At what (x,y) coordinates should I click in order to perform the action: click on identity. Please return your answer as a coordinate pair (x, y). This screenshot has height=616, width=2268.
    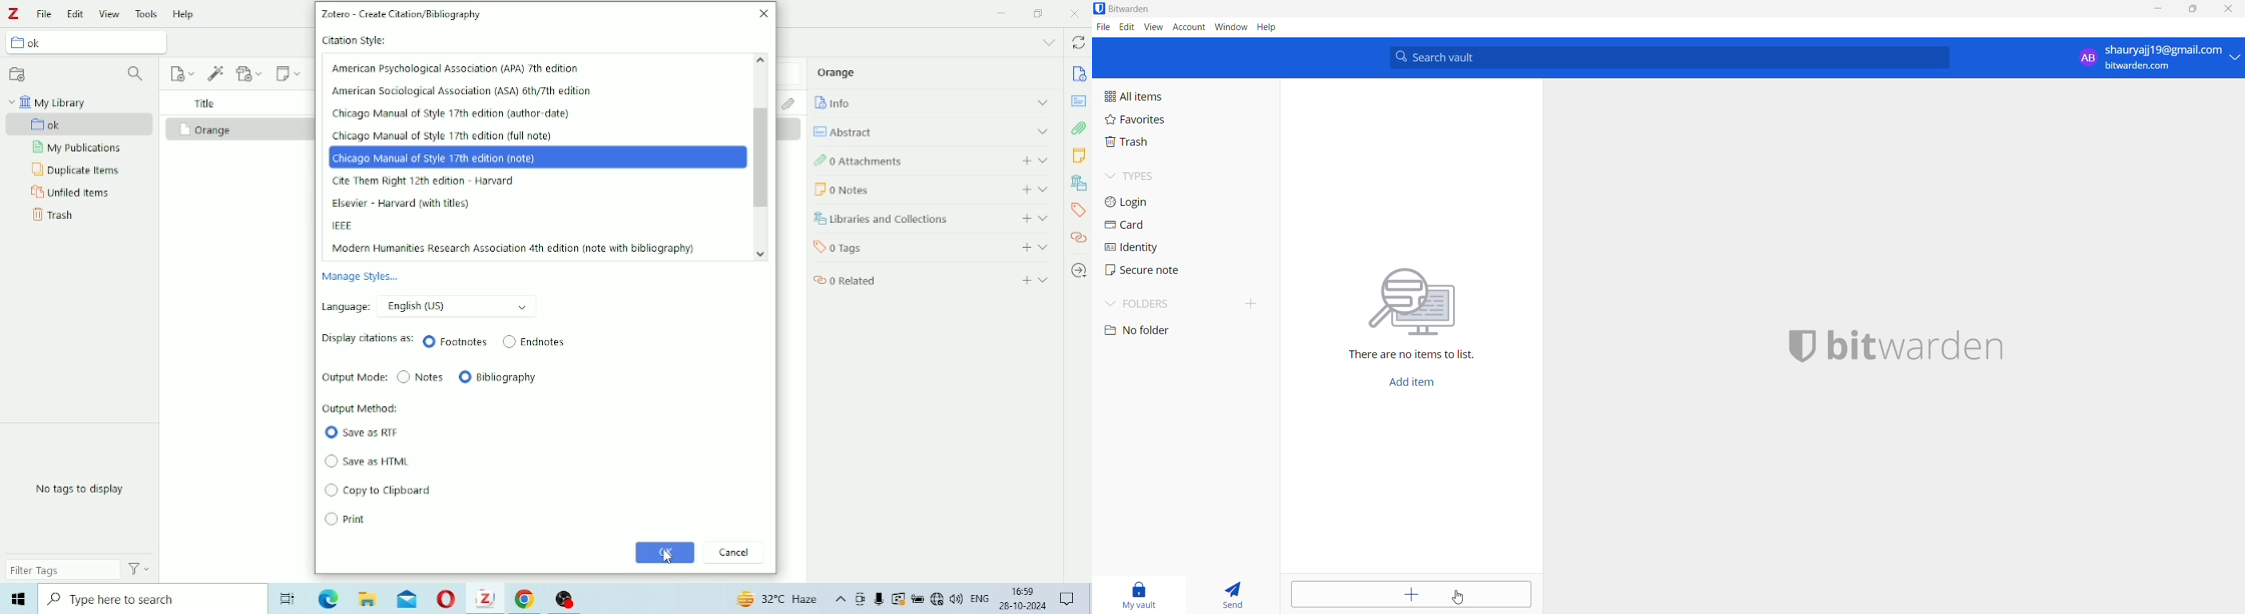
    Looking at the image, I should click on (1157, 247).